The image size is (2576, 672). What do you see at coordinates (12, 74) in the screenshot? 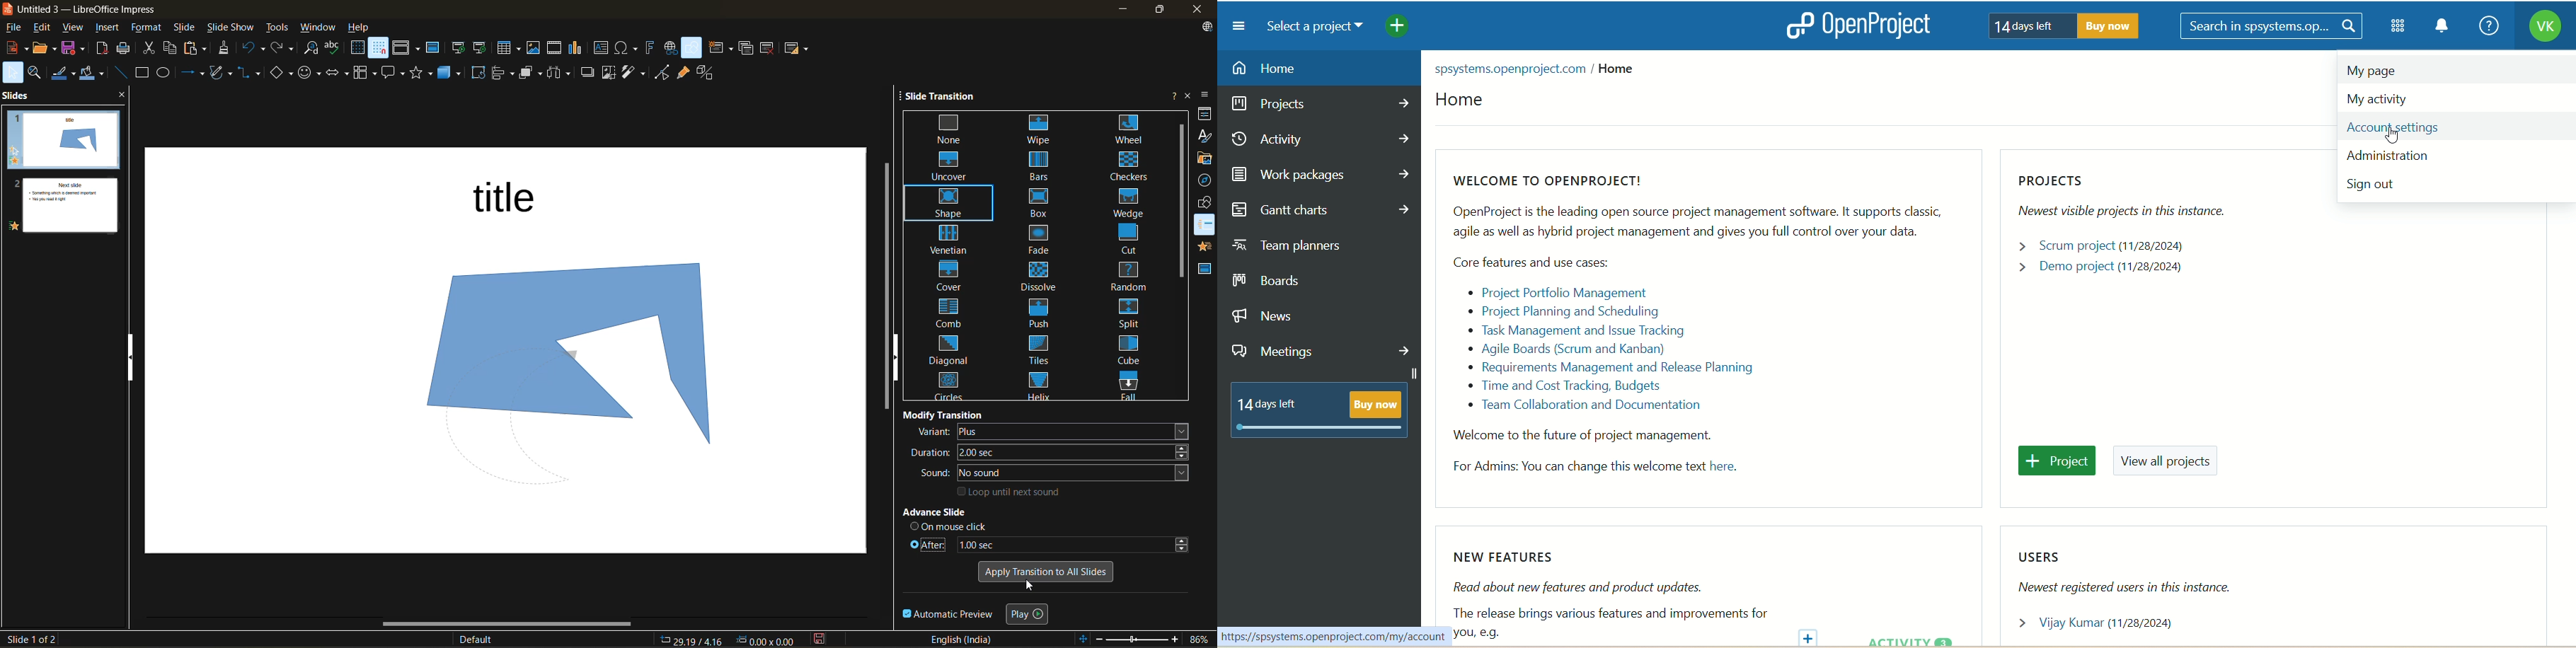
I see `select` at bounding box center [12, 74].